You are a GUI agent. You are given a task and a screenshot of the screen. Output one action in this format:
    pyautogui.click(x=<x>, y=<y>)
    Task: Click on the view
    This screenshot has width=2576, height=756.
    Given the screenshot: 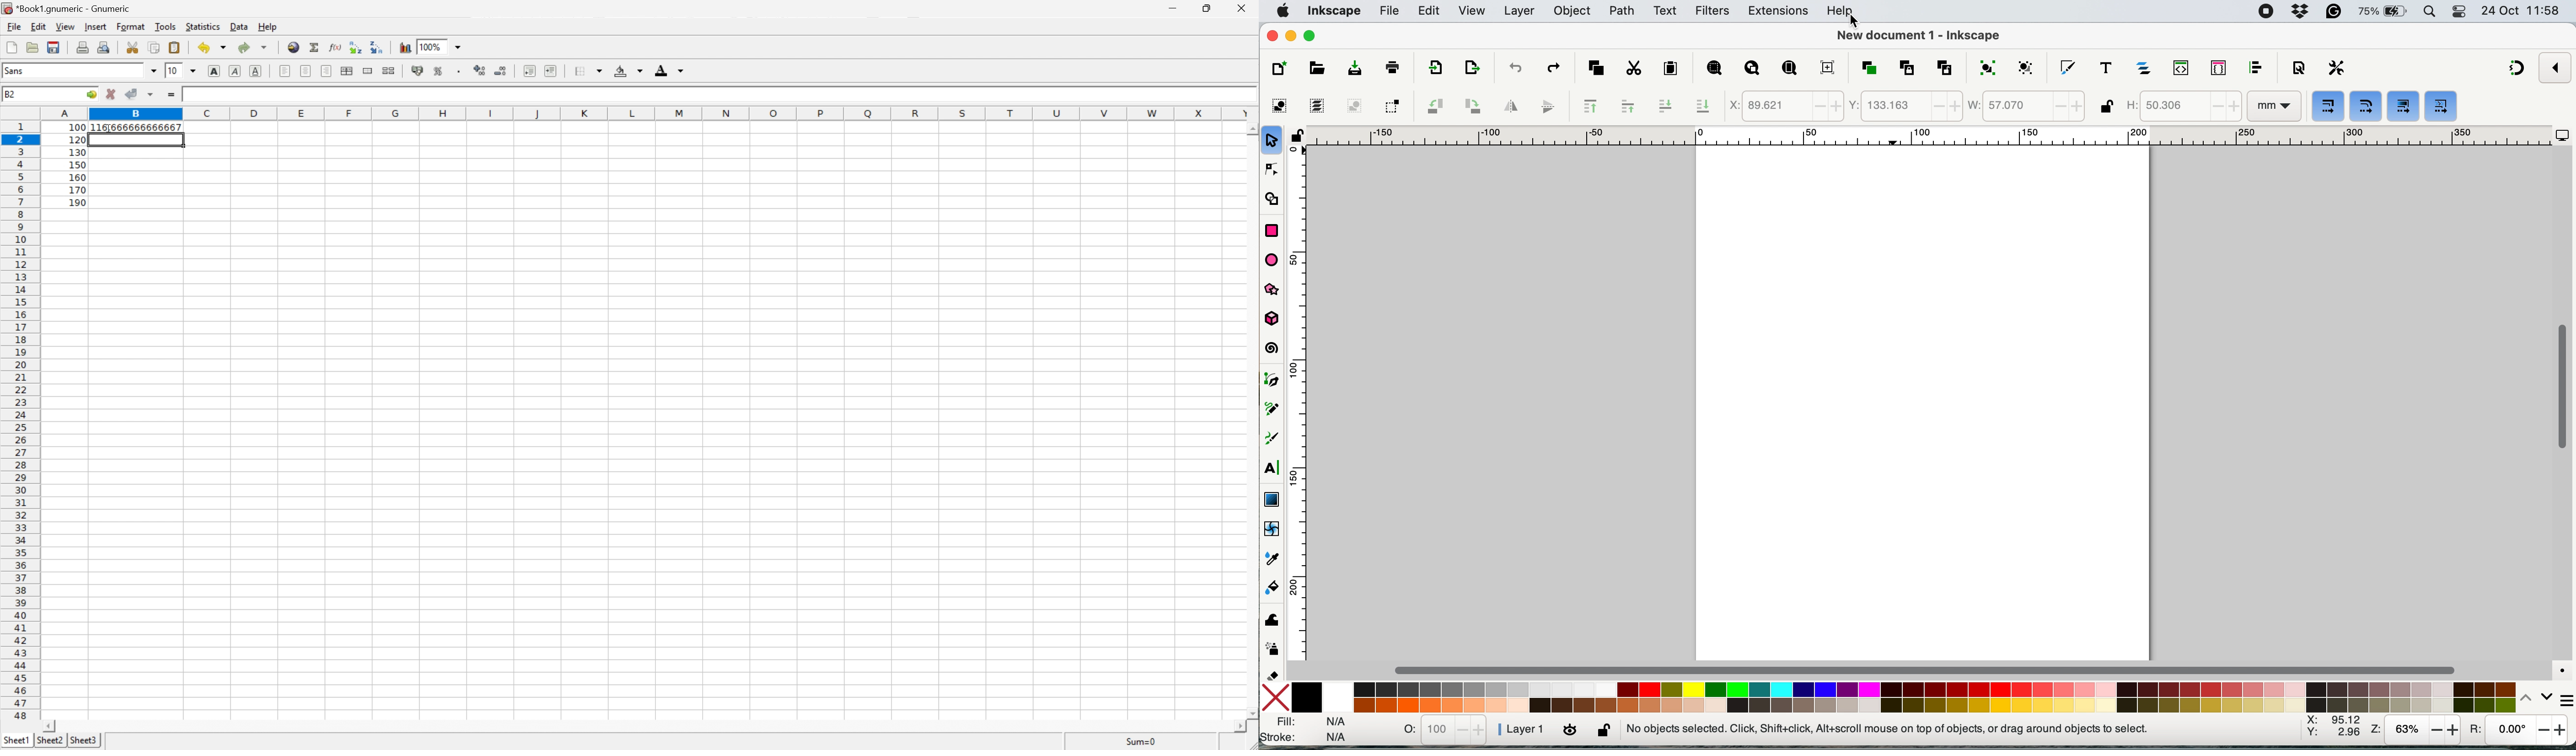 What is the action you would take?
    pyautogui.click(x=1470, y=11)
    